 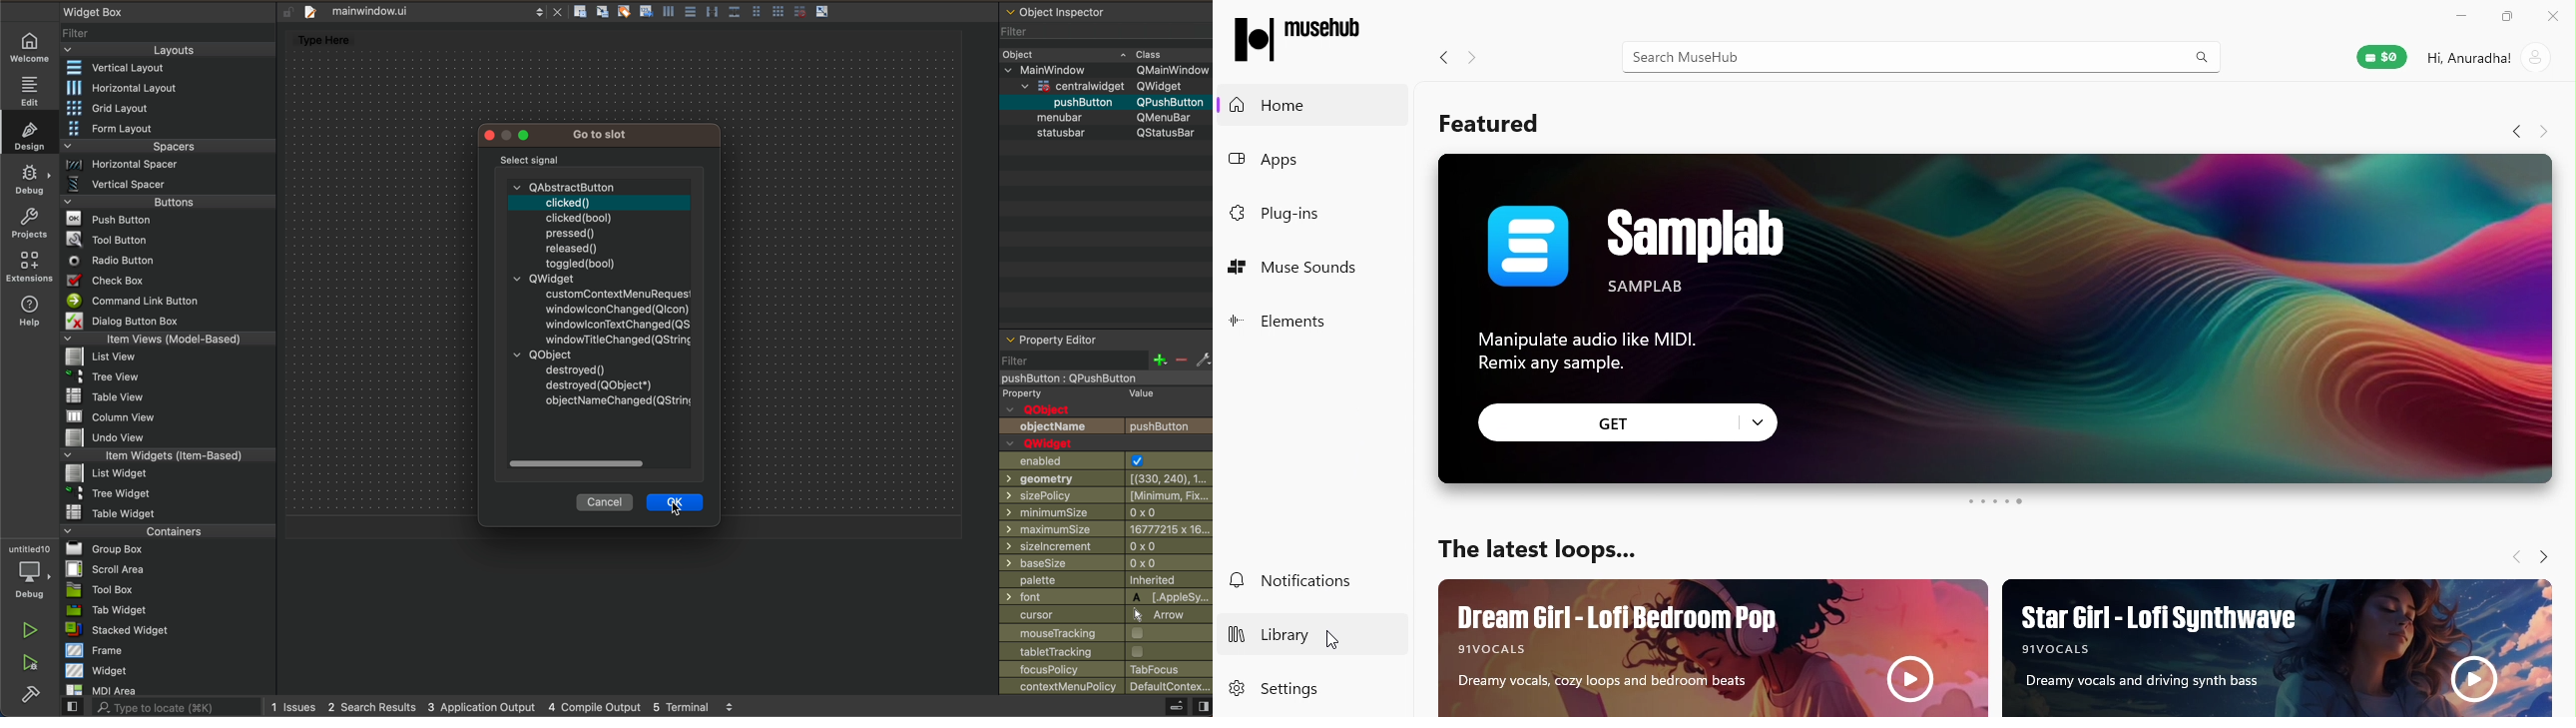 I want to click on run and debug, so click(x=29, y=667).